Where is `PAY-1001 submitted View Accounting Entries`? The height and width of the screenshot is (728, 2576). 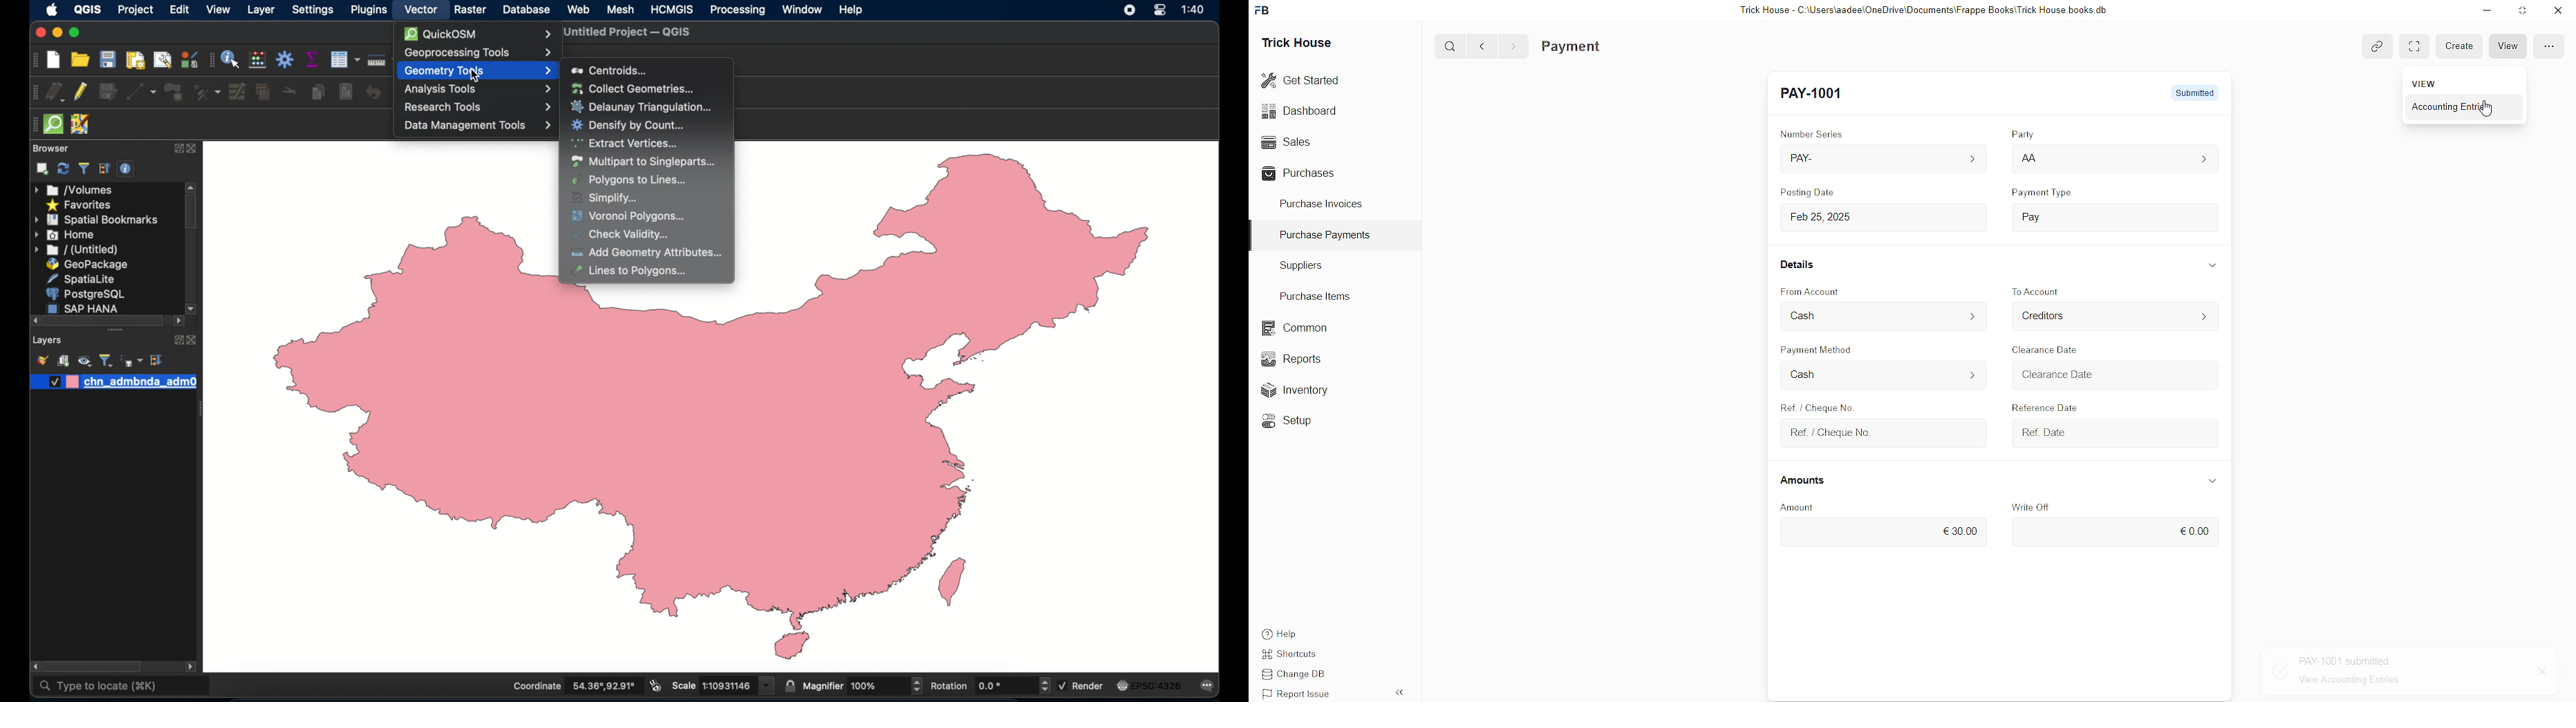 PAY-1001 submitted View Accounting Entries is located at coordinates (2367, 672).